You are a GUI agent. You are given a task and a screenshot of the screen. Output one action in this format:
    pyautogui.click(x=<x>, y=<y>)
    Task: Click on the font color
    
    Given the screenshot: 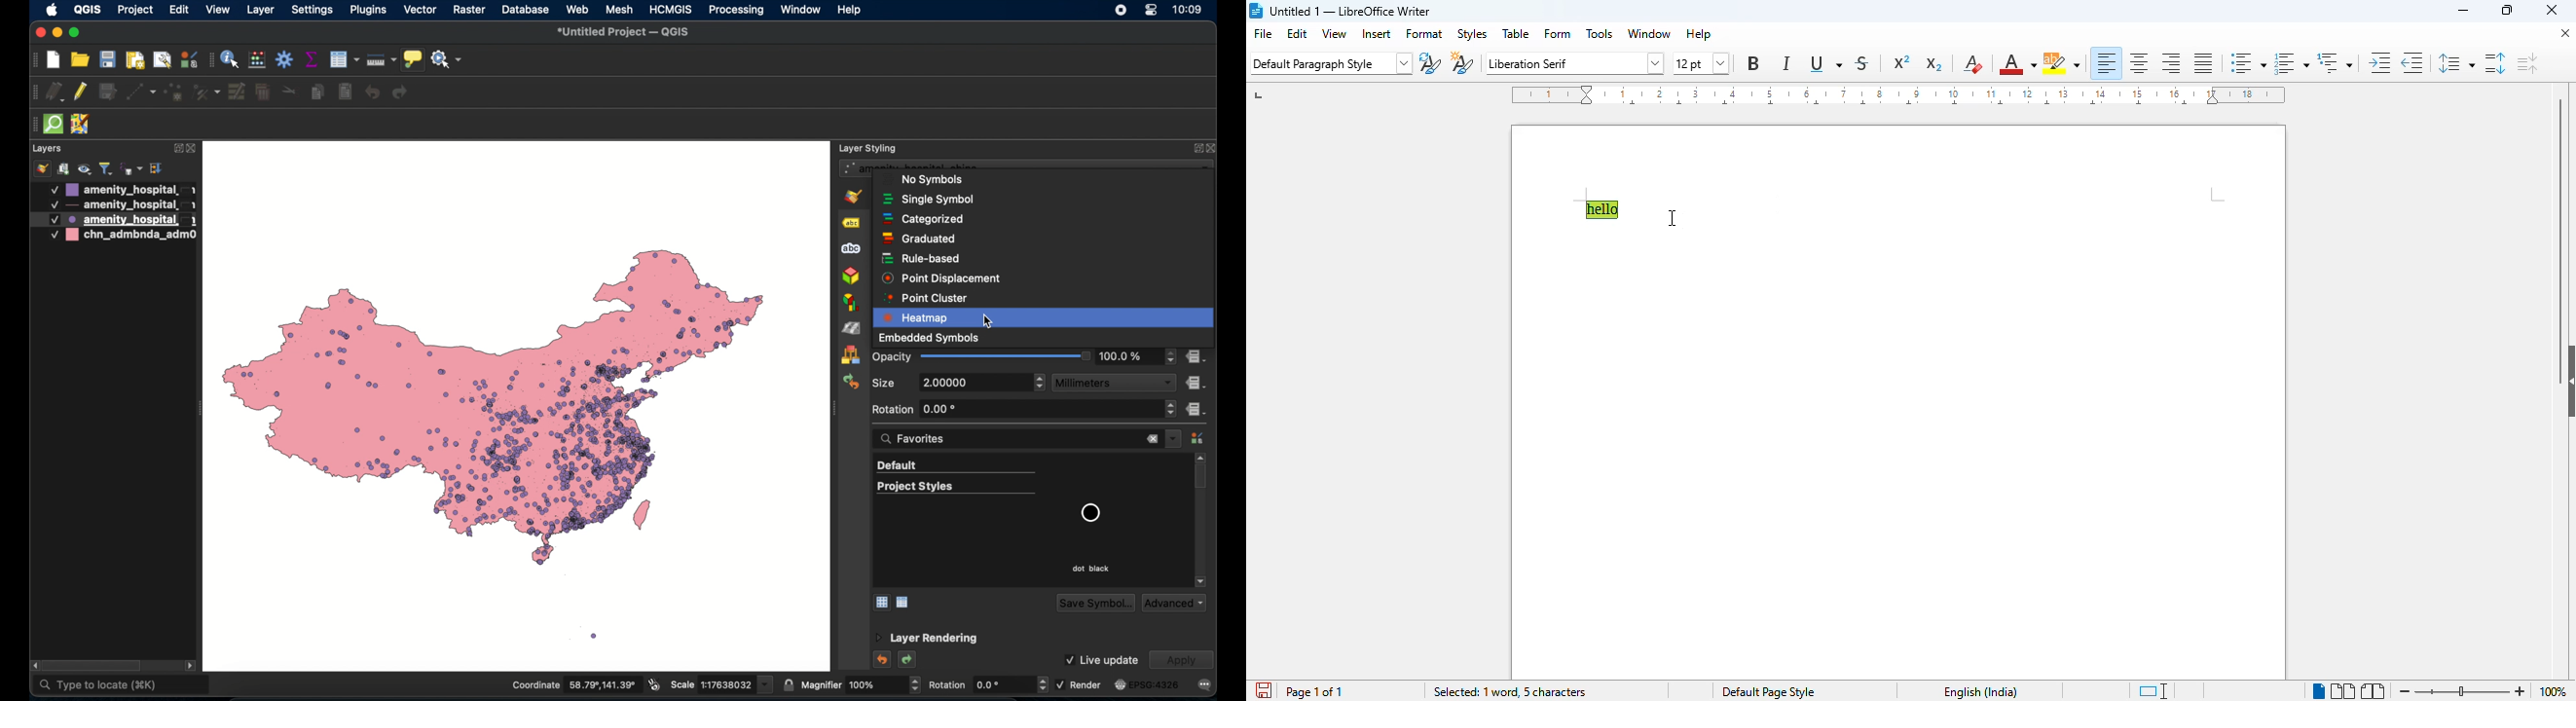 What is the action you would take?
    pyautogui.click(x=2016, y=64)
    